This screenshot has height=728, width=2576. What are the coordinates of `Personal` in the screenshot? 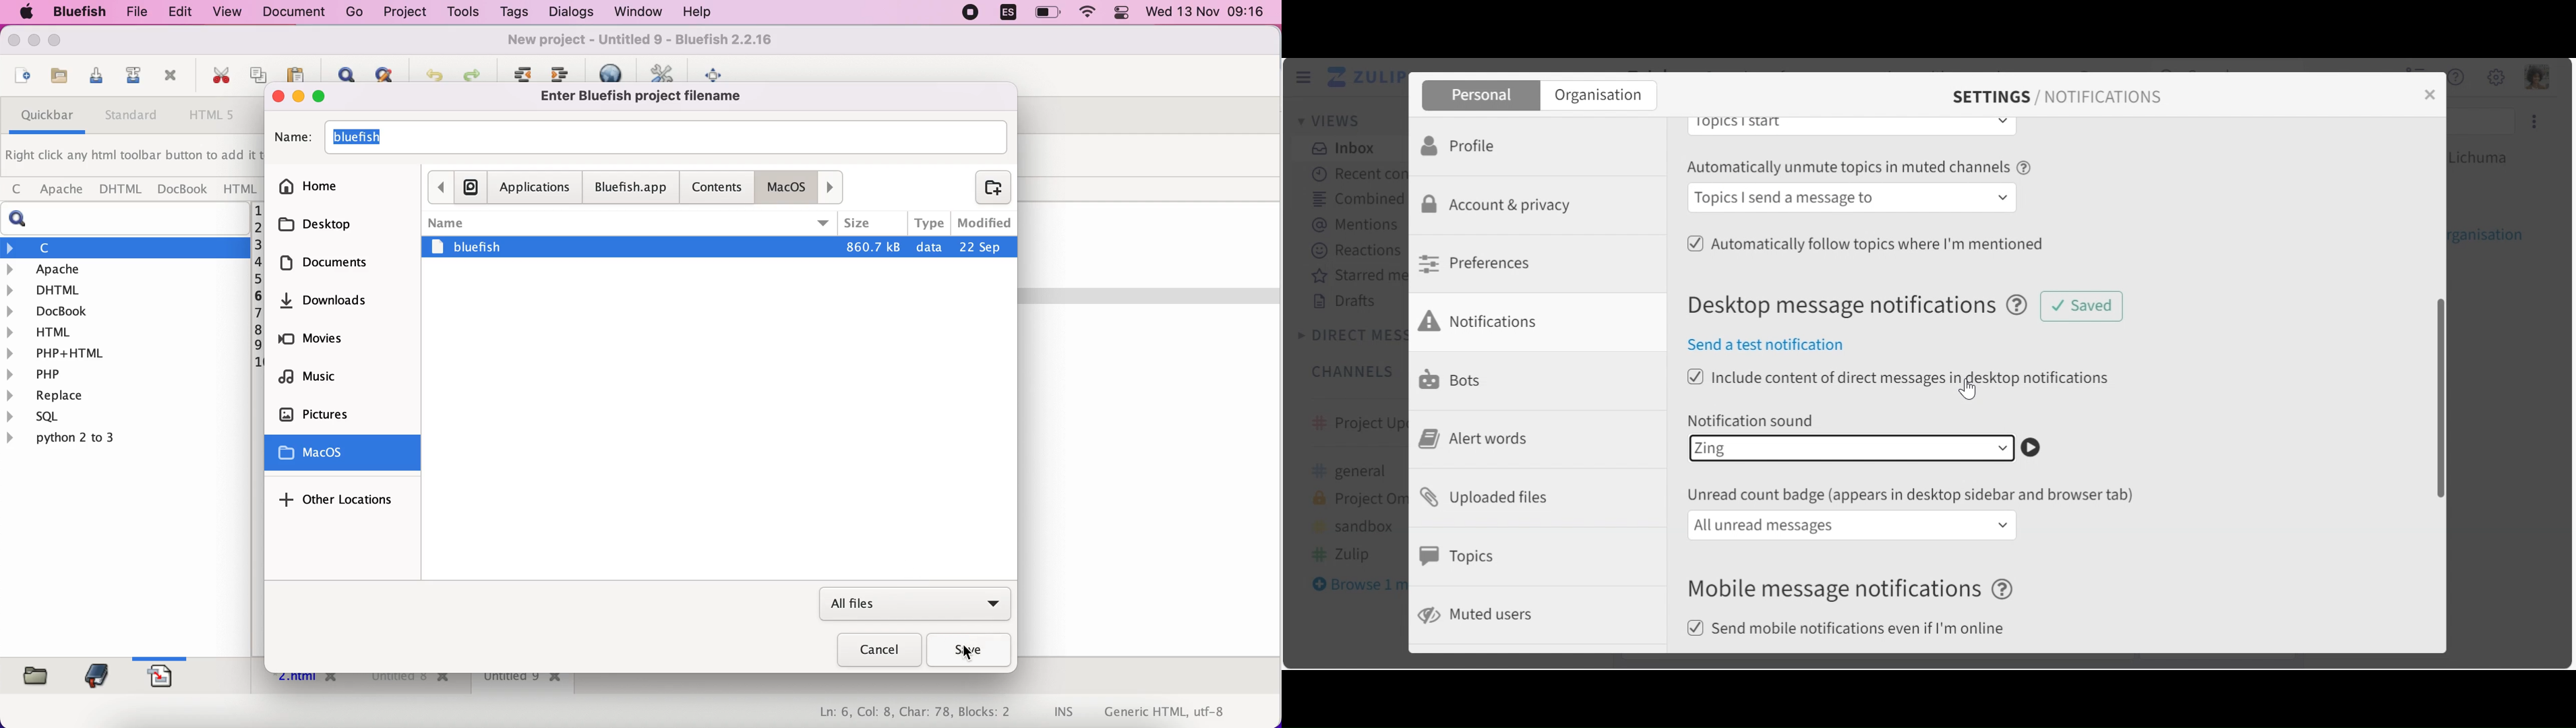 It's located at (1479, 96).